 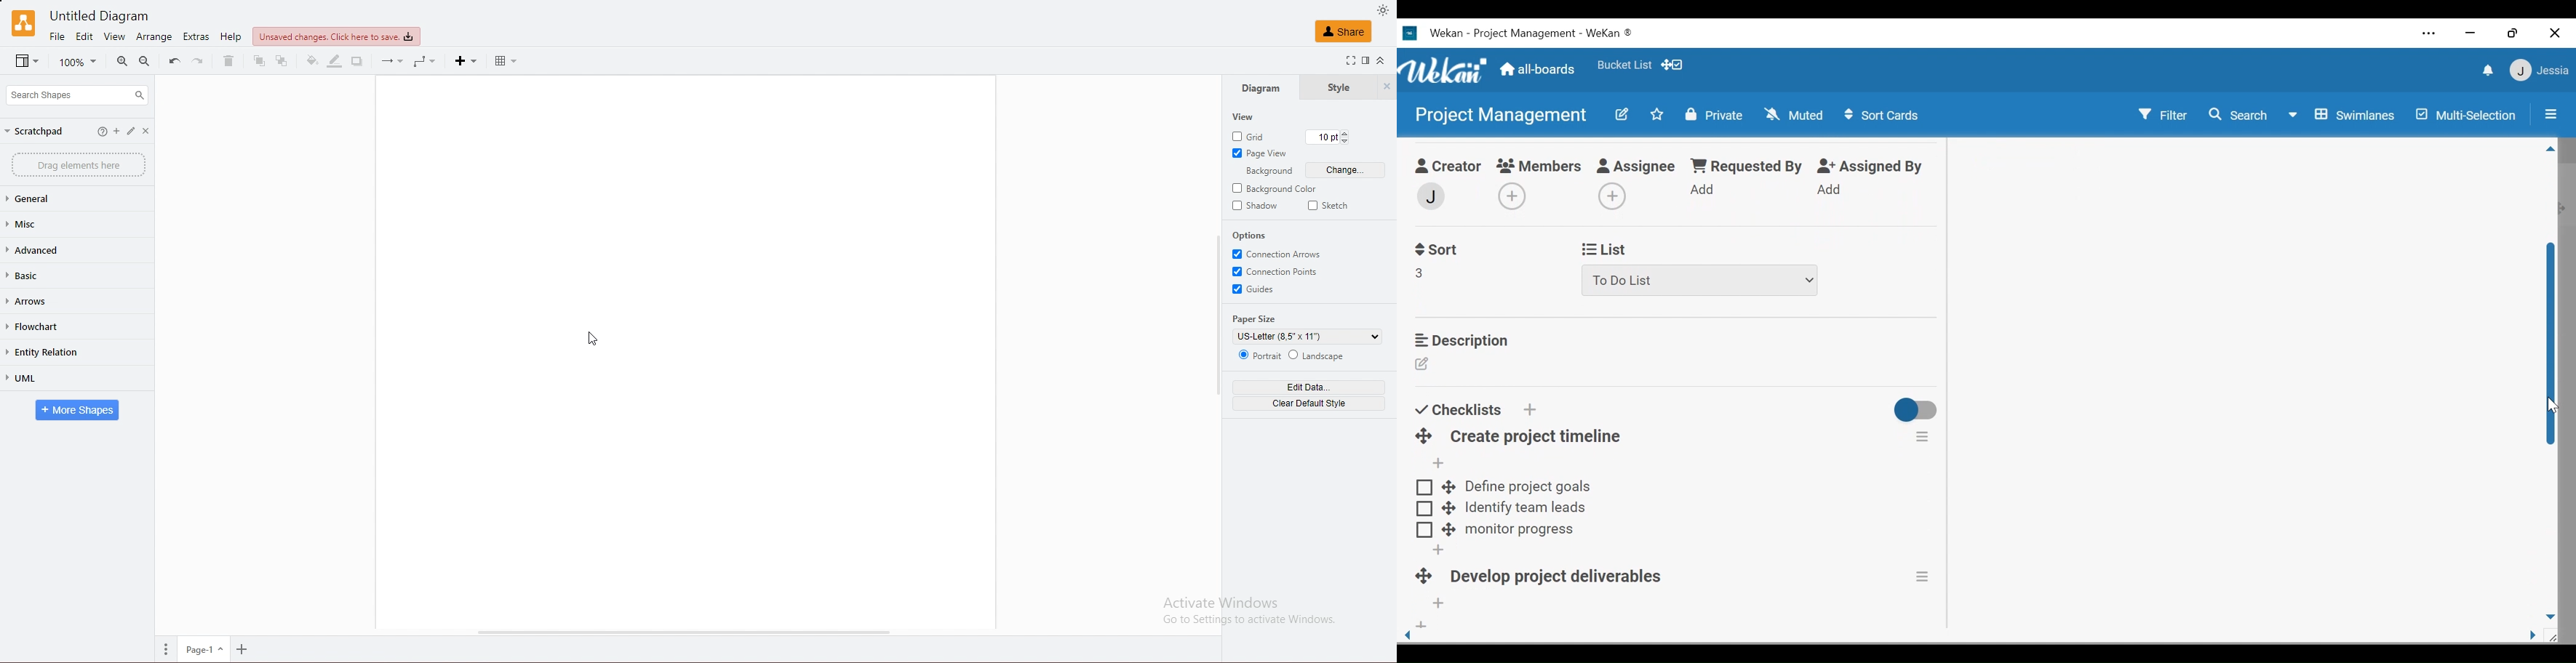 I want to click on insert, so click(x=466, y=62).